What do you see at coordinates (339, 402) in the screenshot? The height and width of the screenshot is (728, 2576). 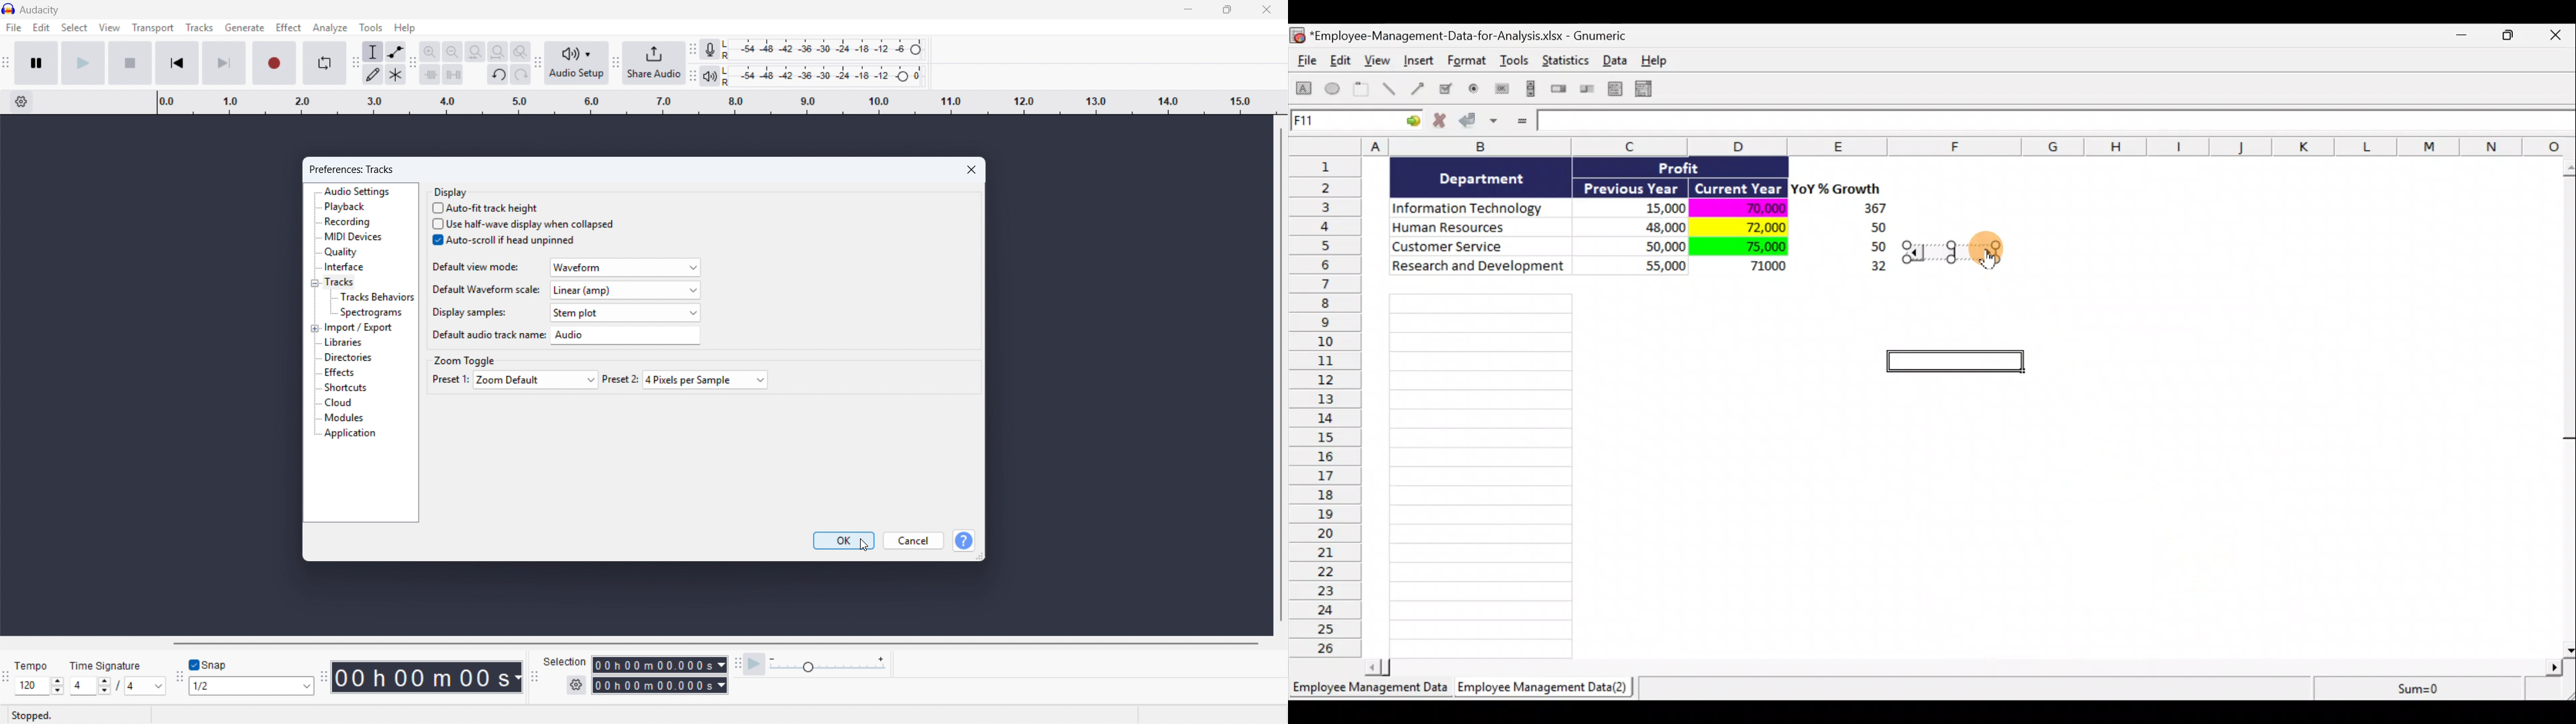 I see `cloud` at bounding box center [339, 402].